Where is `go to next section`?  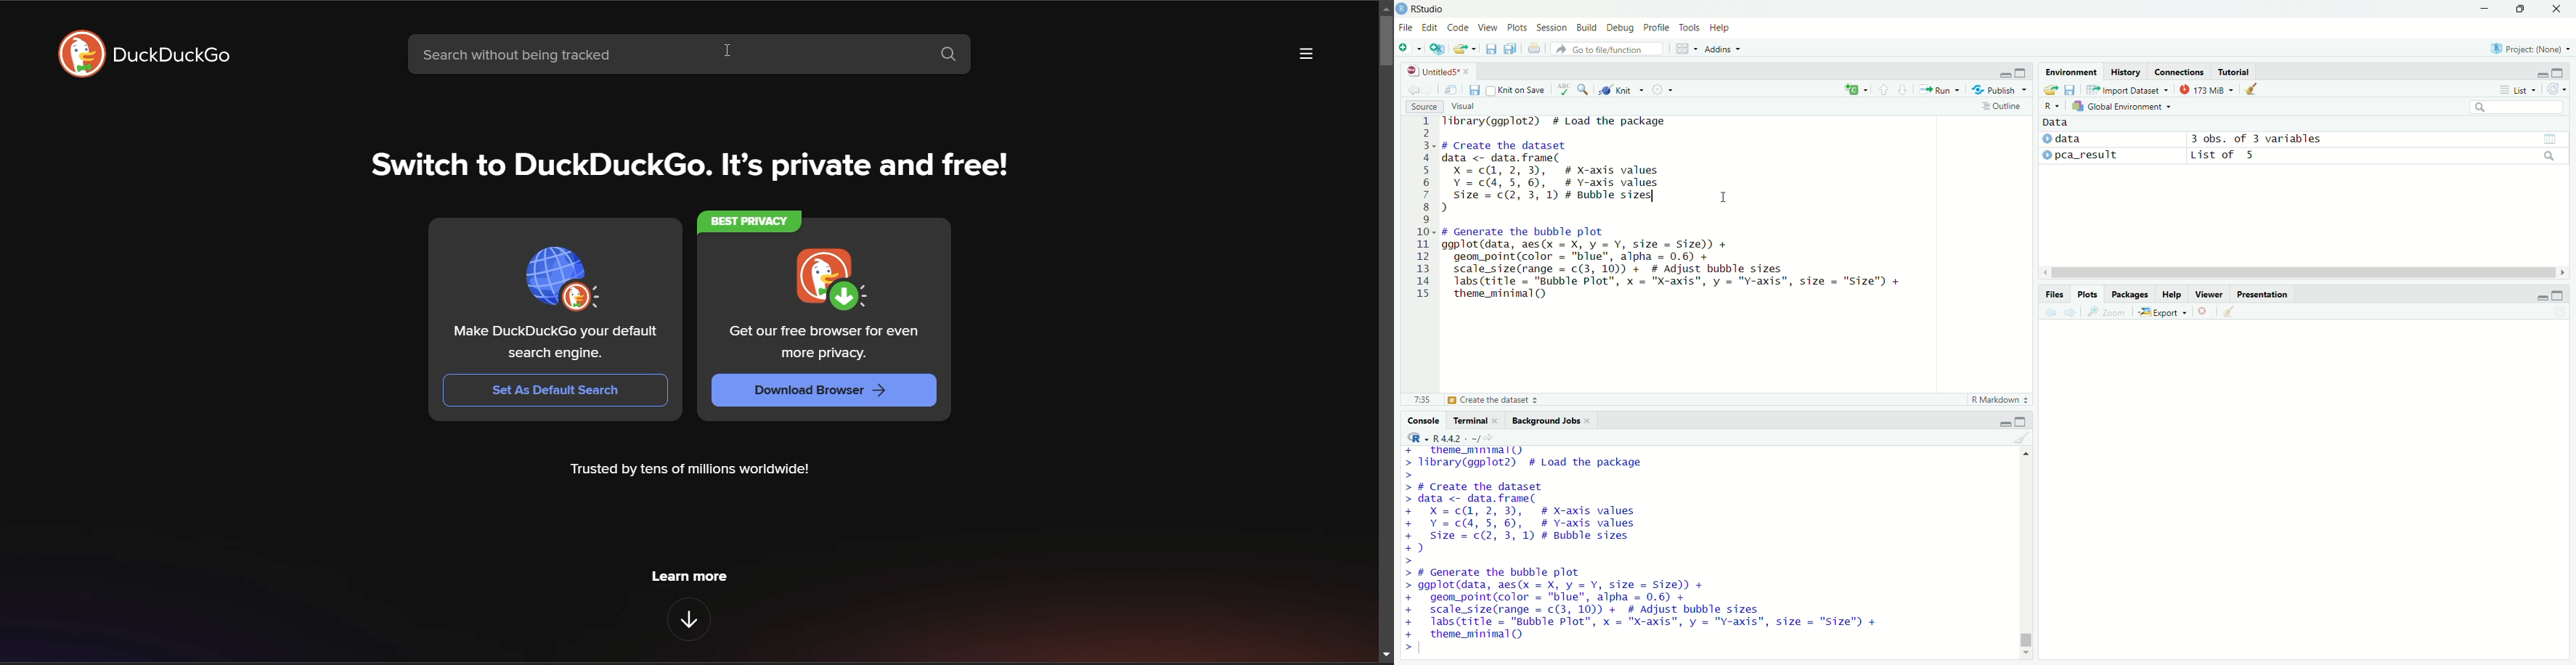
go to next section is located at coordinates (1904, 88).